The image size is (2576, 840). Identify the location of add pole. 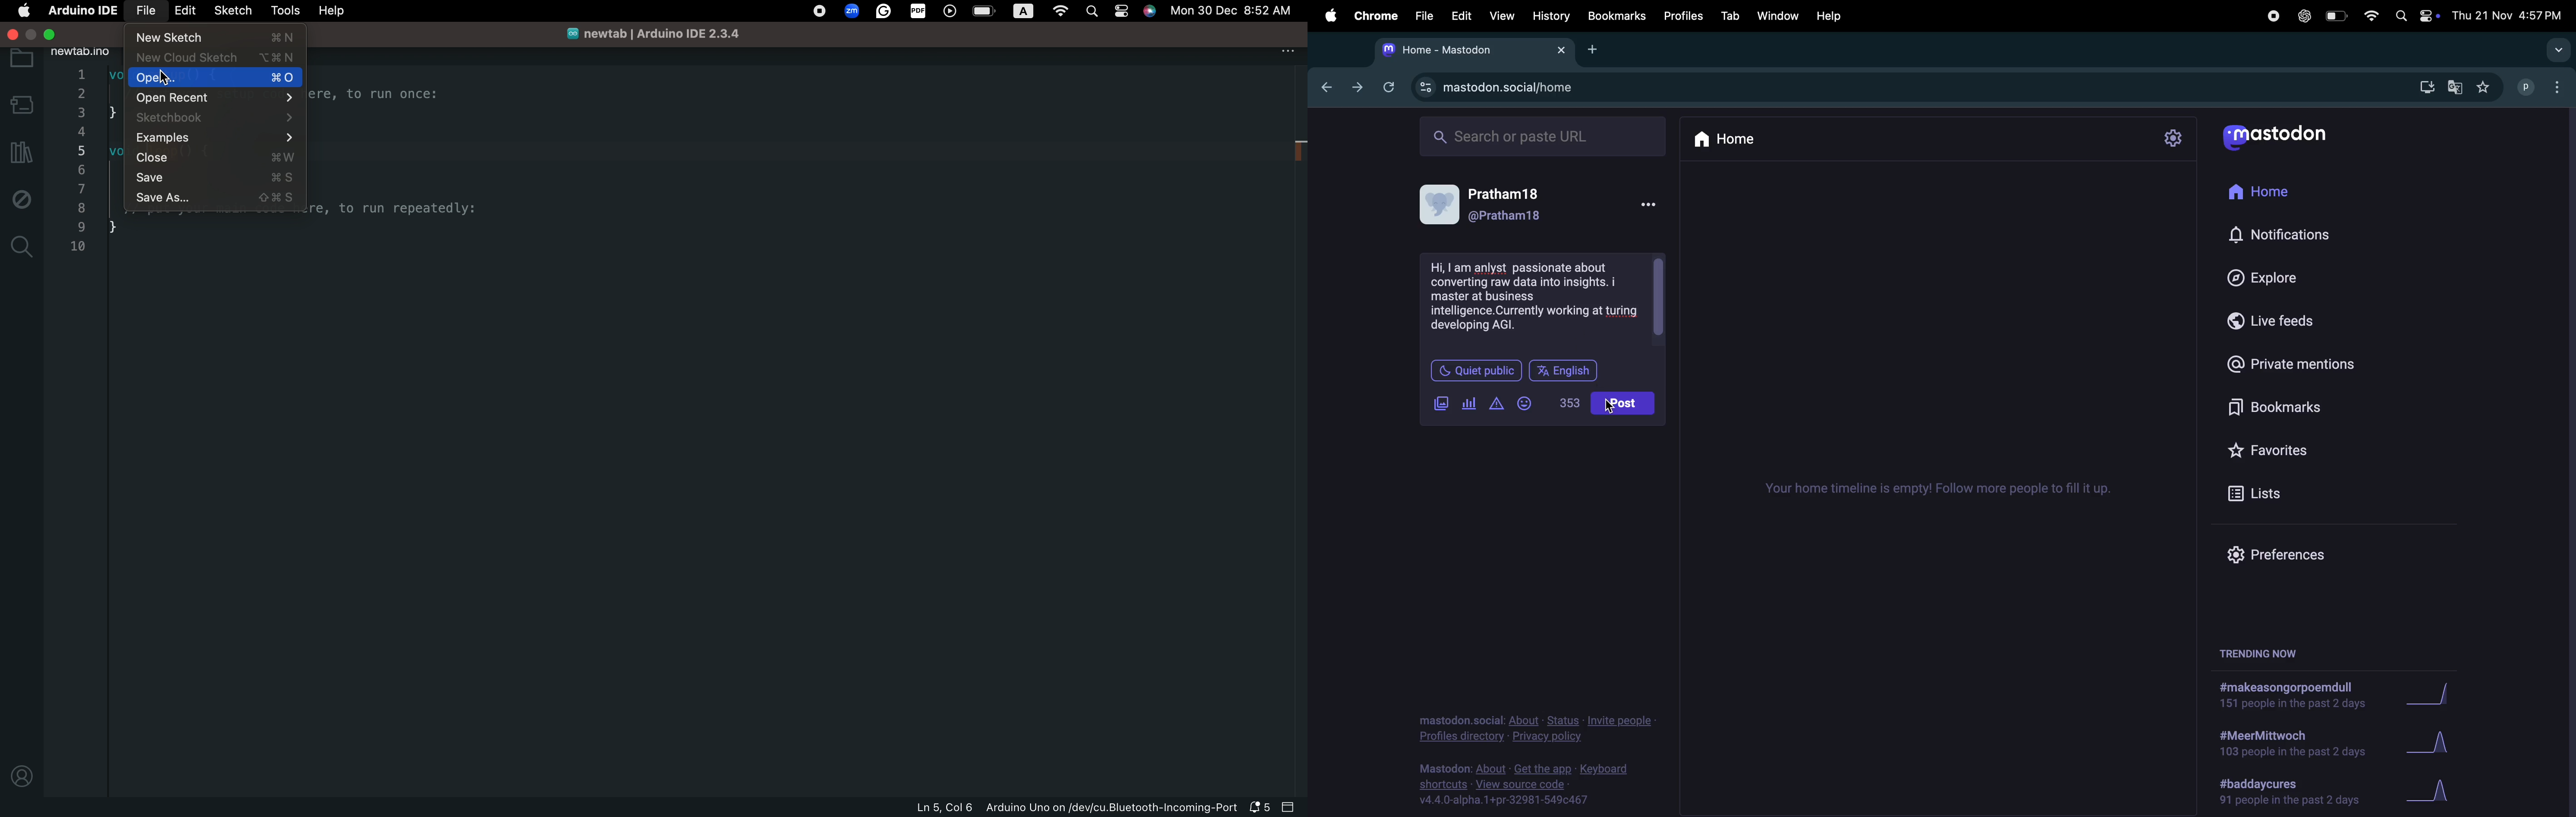
(1469, 399).